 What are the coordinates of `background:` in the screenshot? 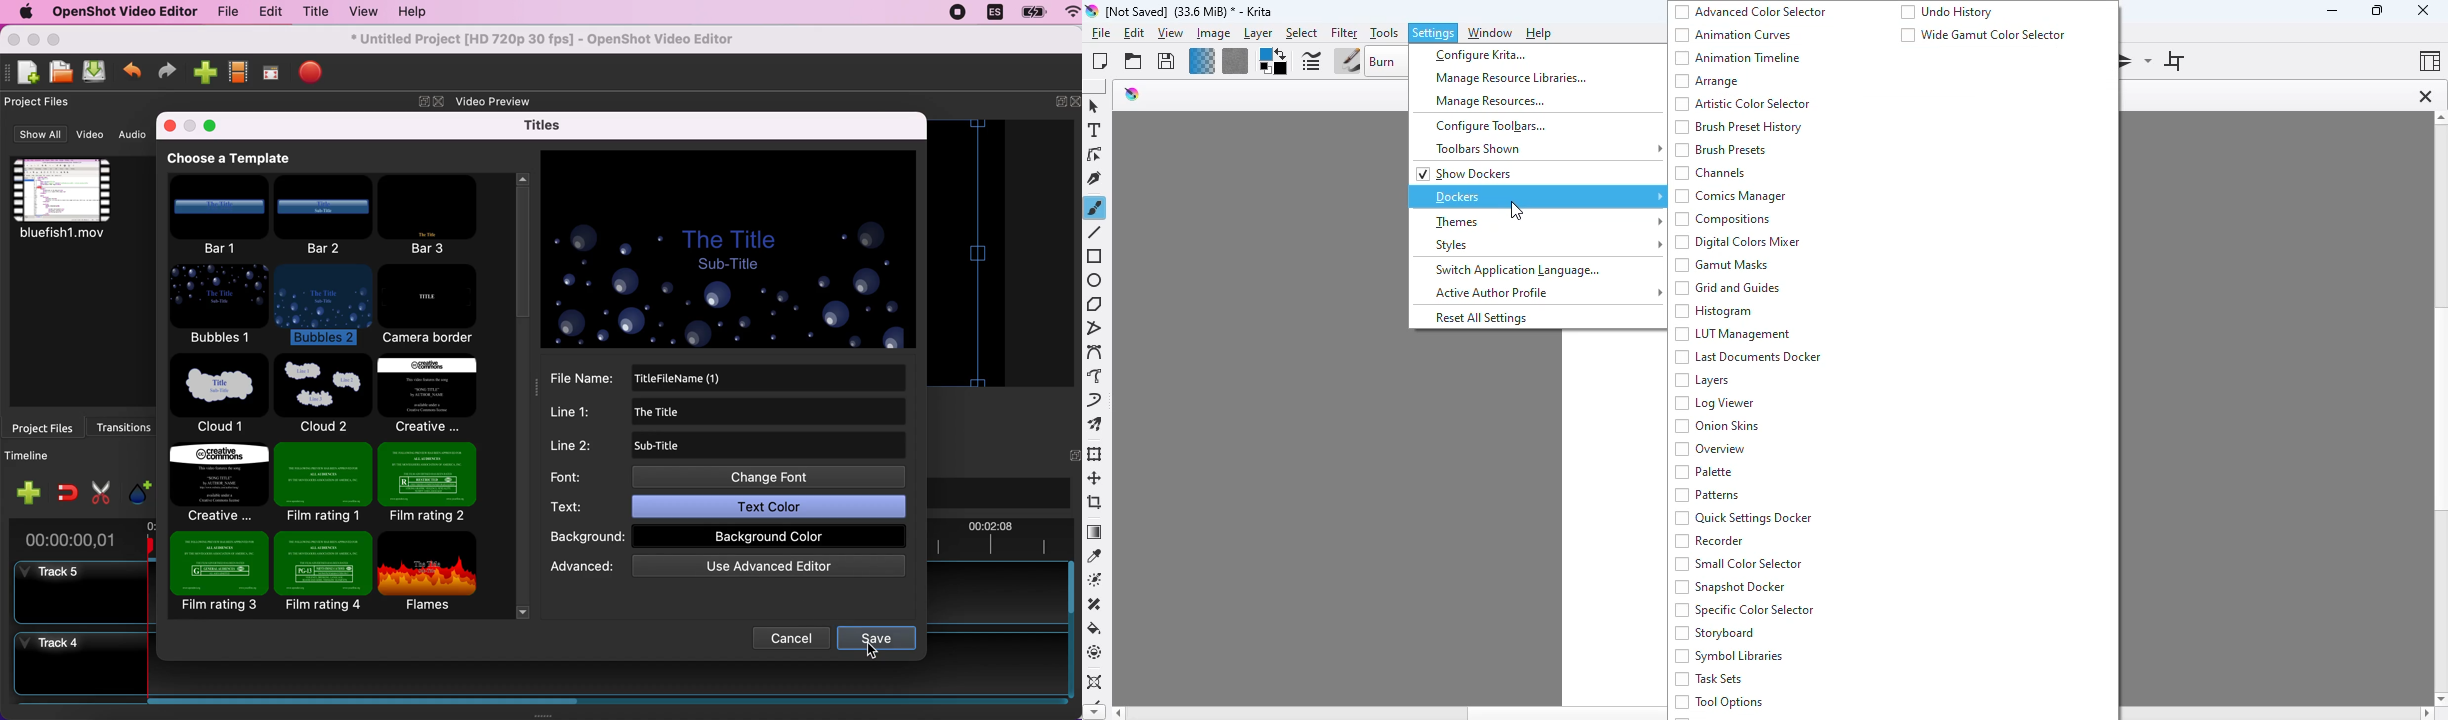 It's located at (586, 538).